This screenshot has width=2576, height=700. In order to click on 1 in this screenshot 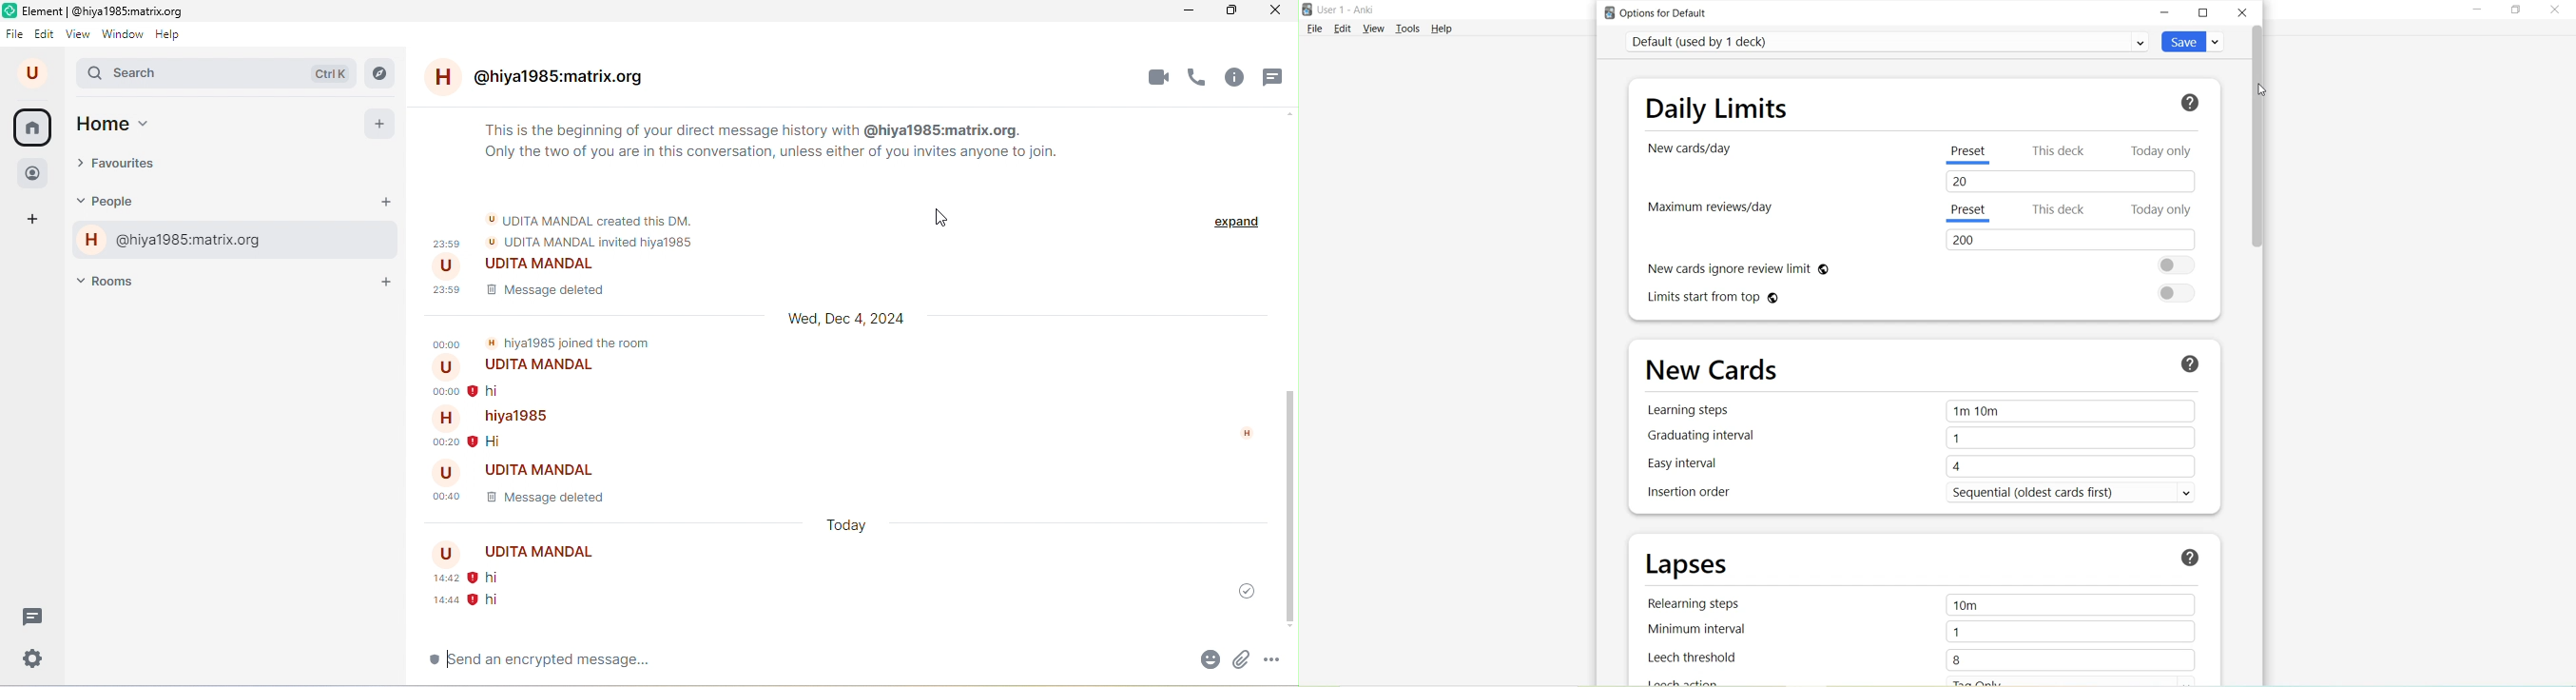, I will do `click(2070, 630)`.